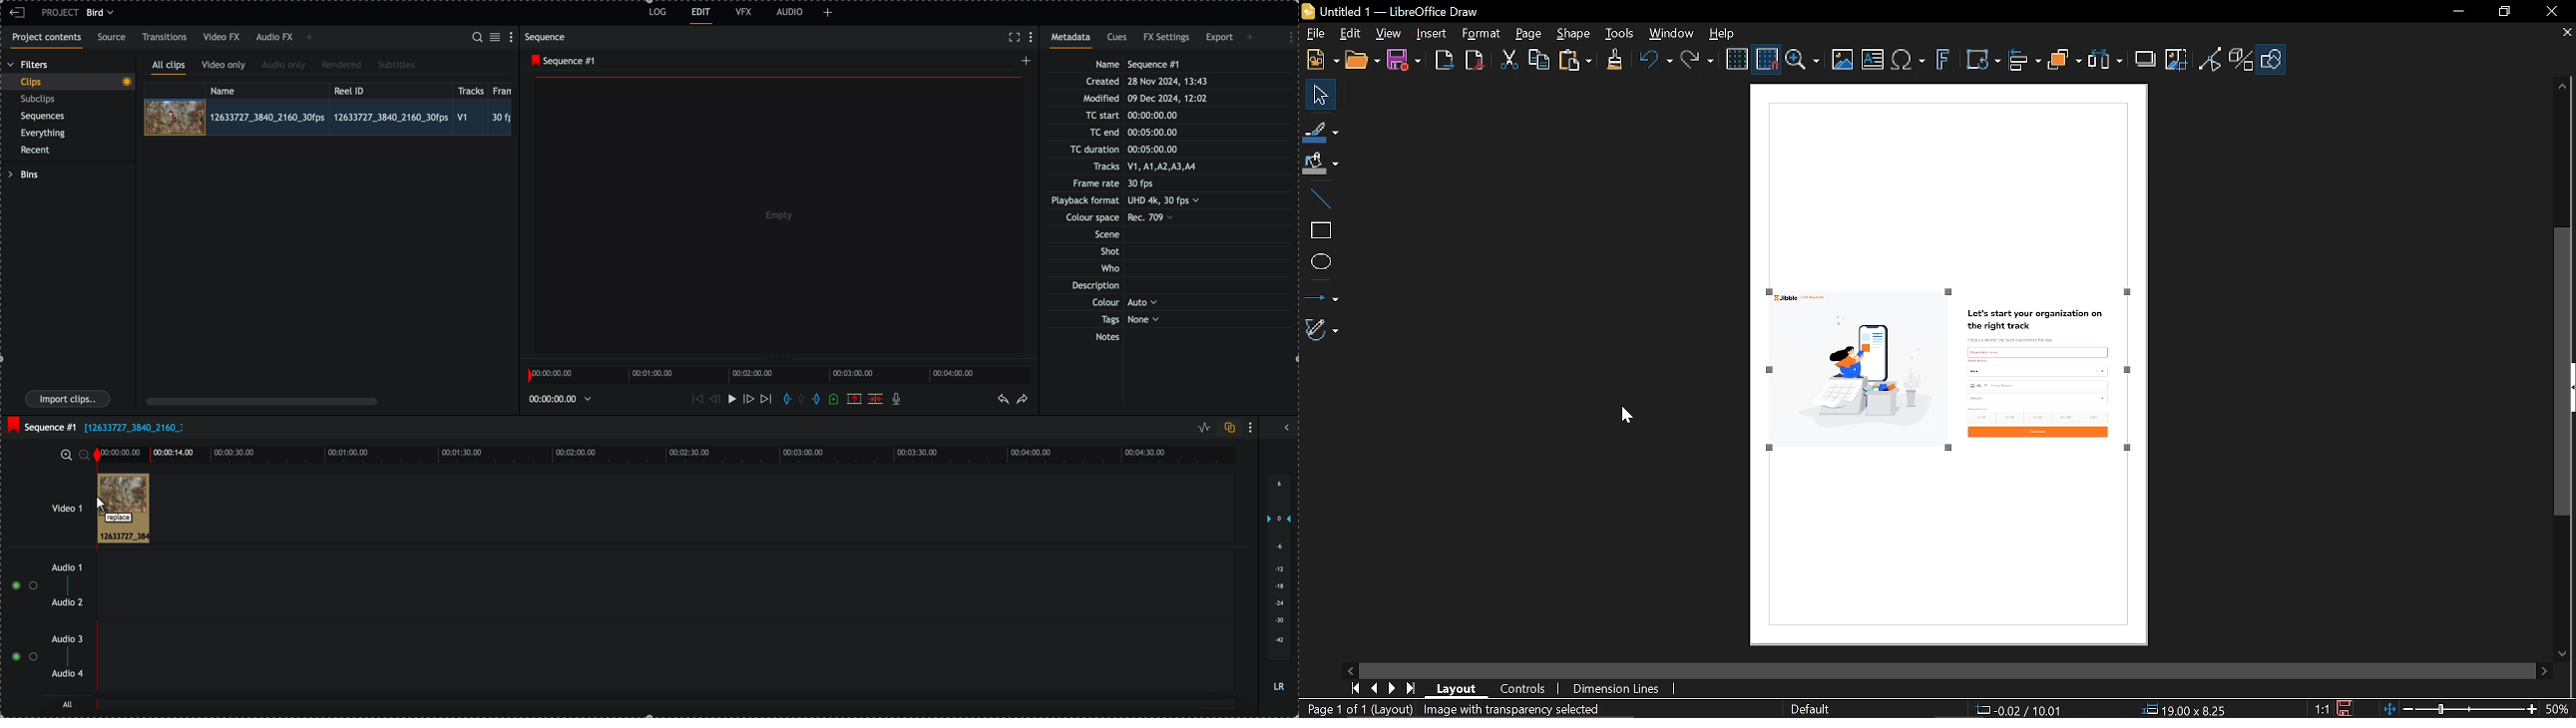  What do you see at coordinates (1033, 38) in the screenshot?
I see `show settings menu` at bounding box center [1033, 38].